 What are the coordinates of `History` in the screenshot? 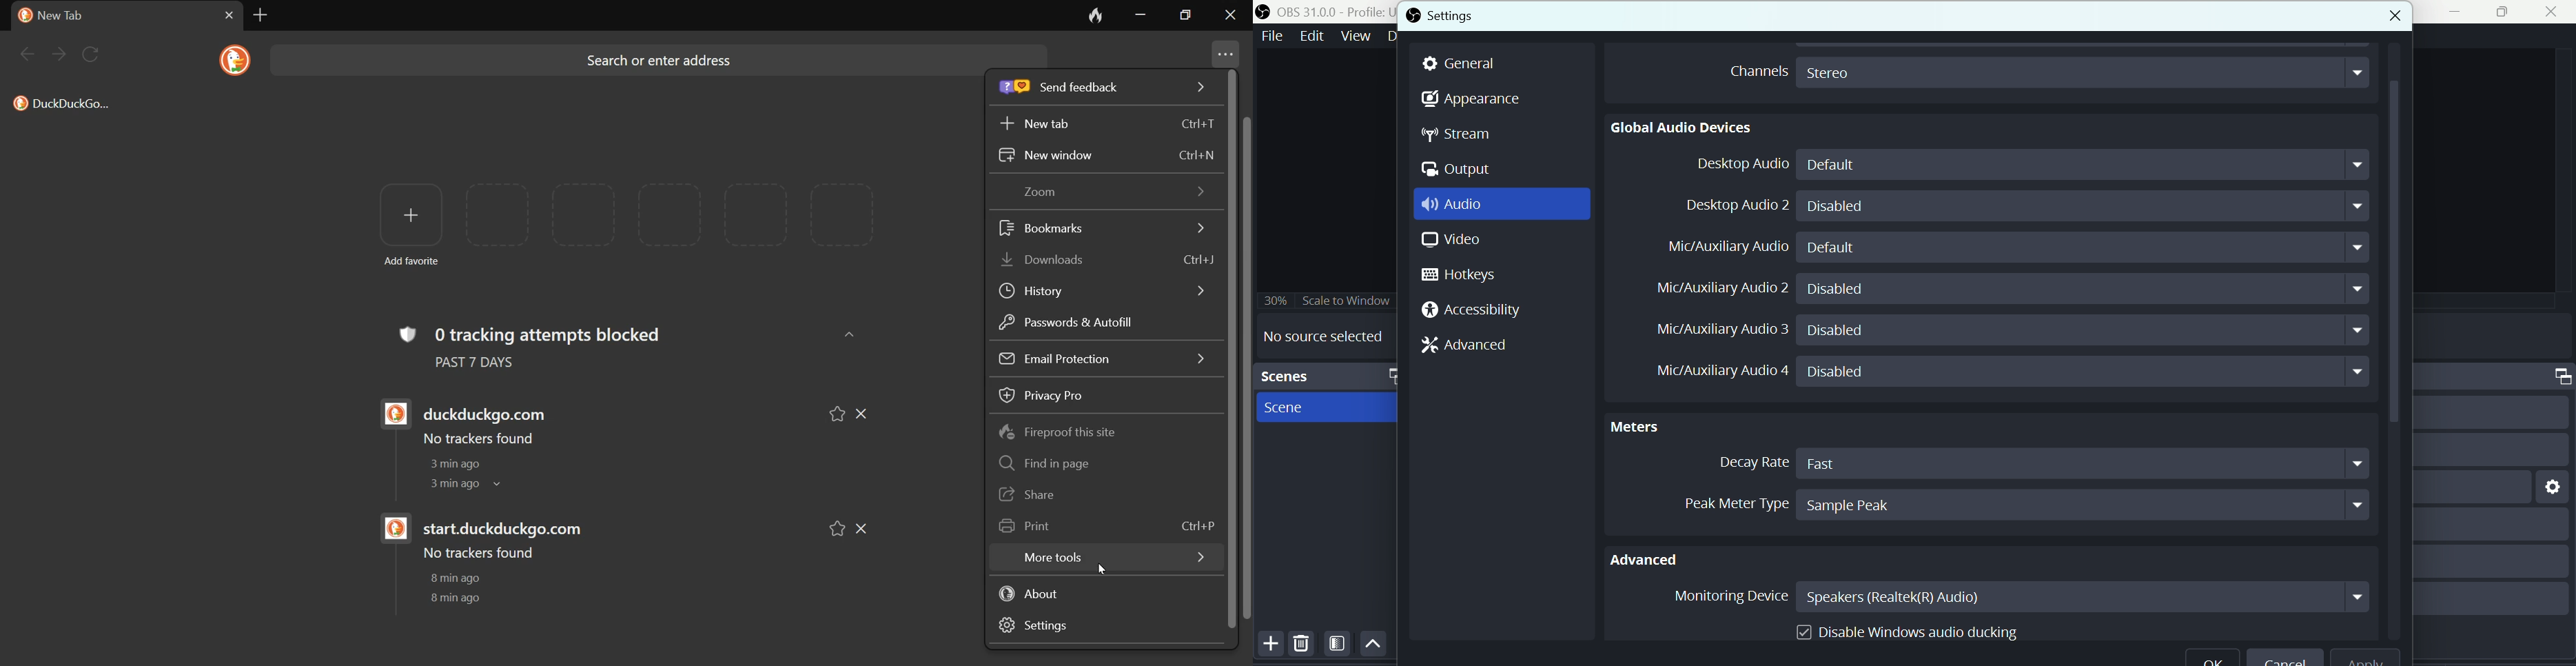 It's located at (1105, 288).